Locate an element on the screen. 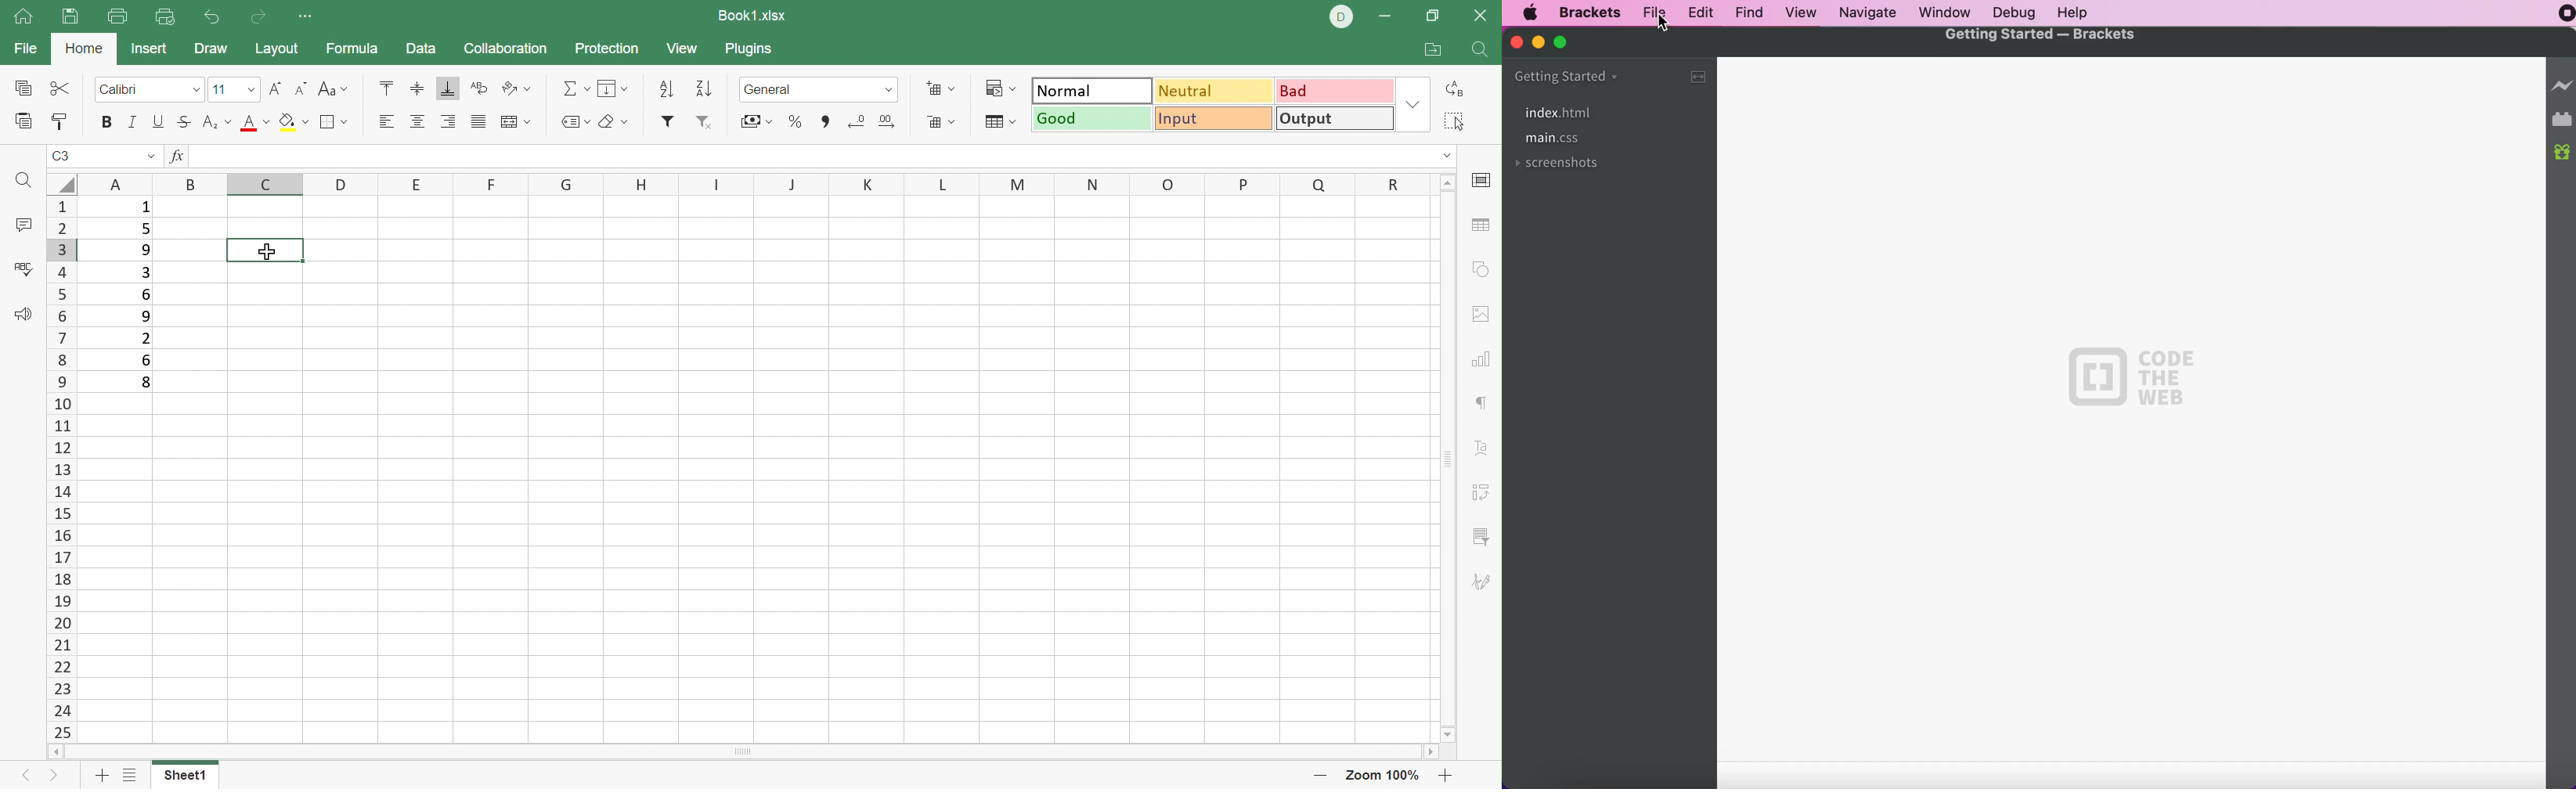 The width and height of the screenshot is (2576, 812). Protection is located at coordinates (607, 49).